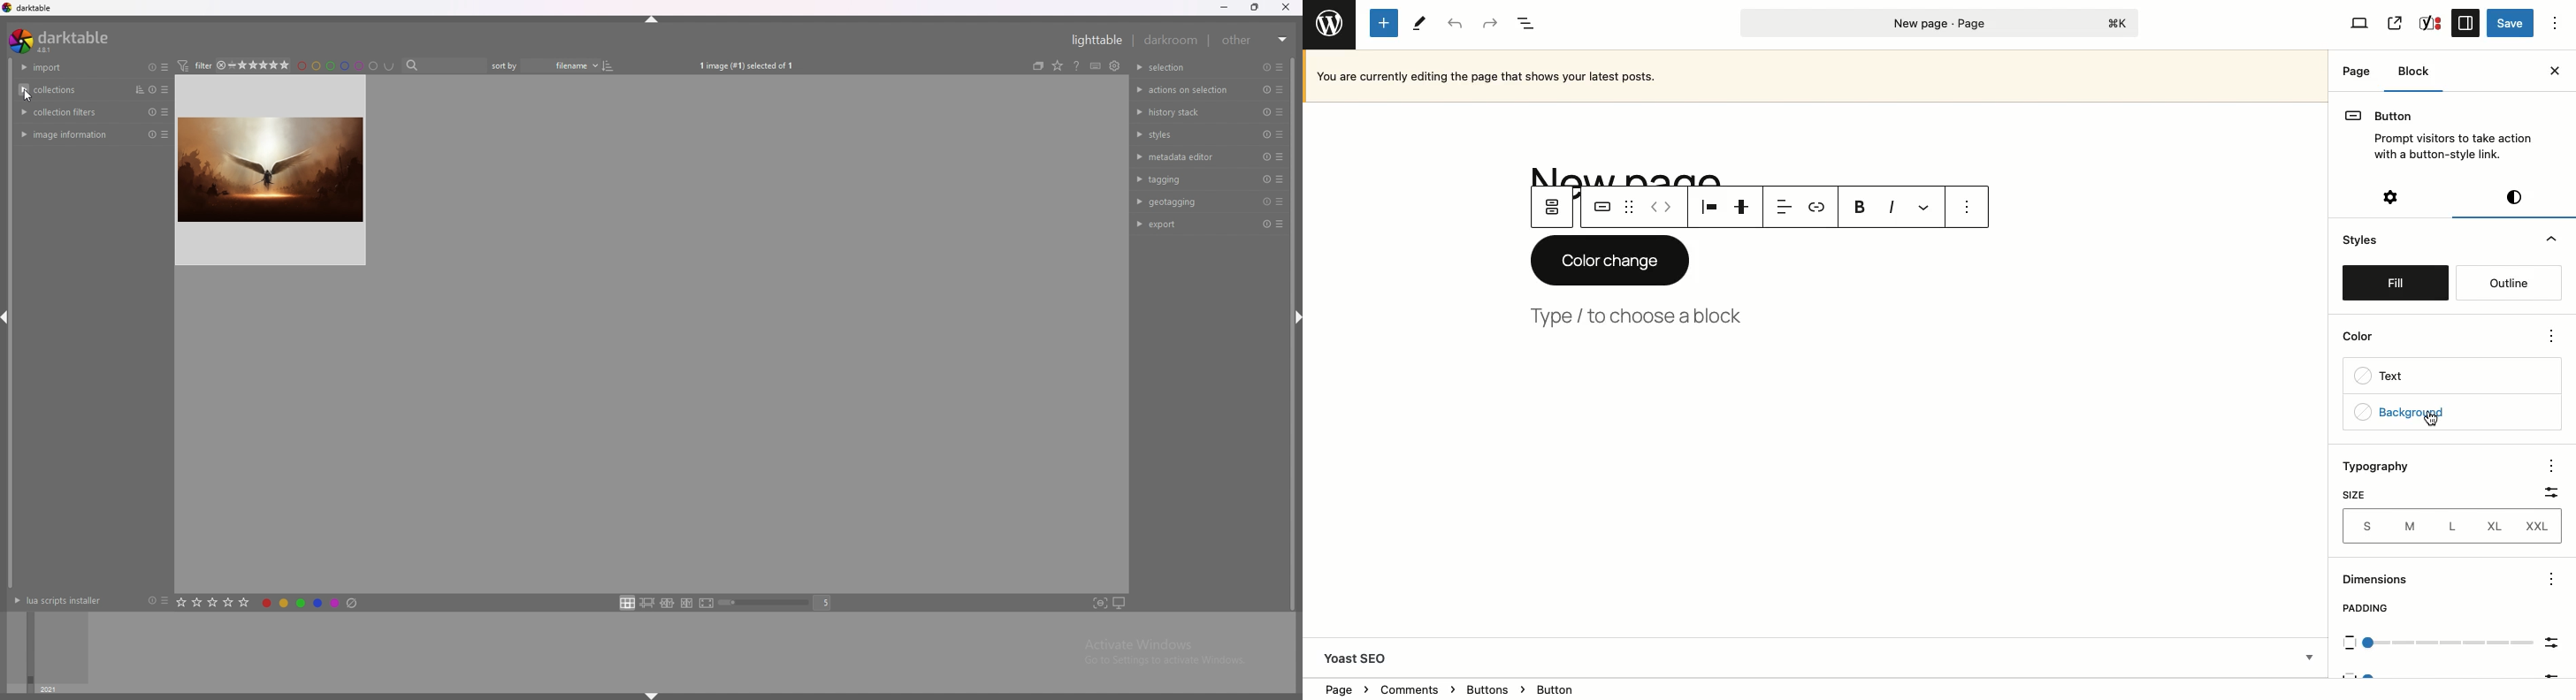  What do you see at coordinates (1074, 64) in the screenshot?
I see `change type of overlays` at bounding box center [1074, 64].